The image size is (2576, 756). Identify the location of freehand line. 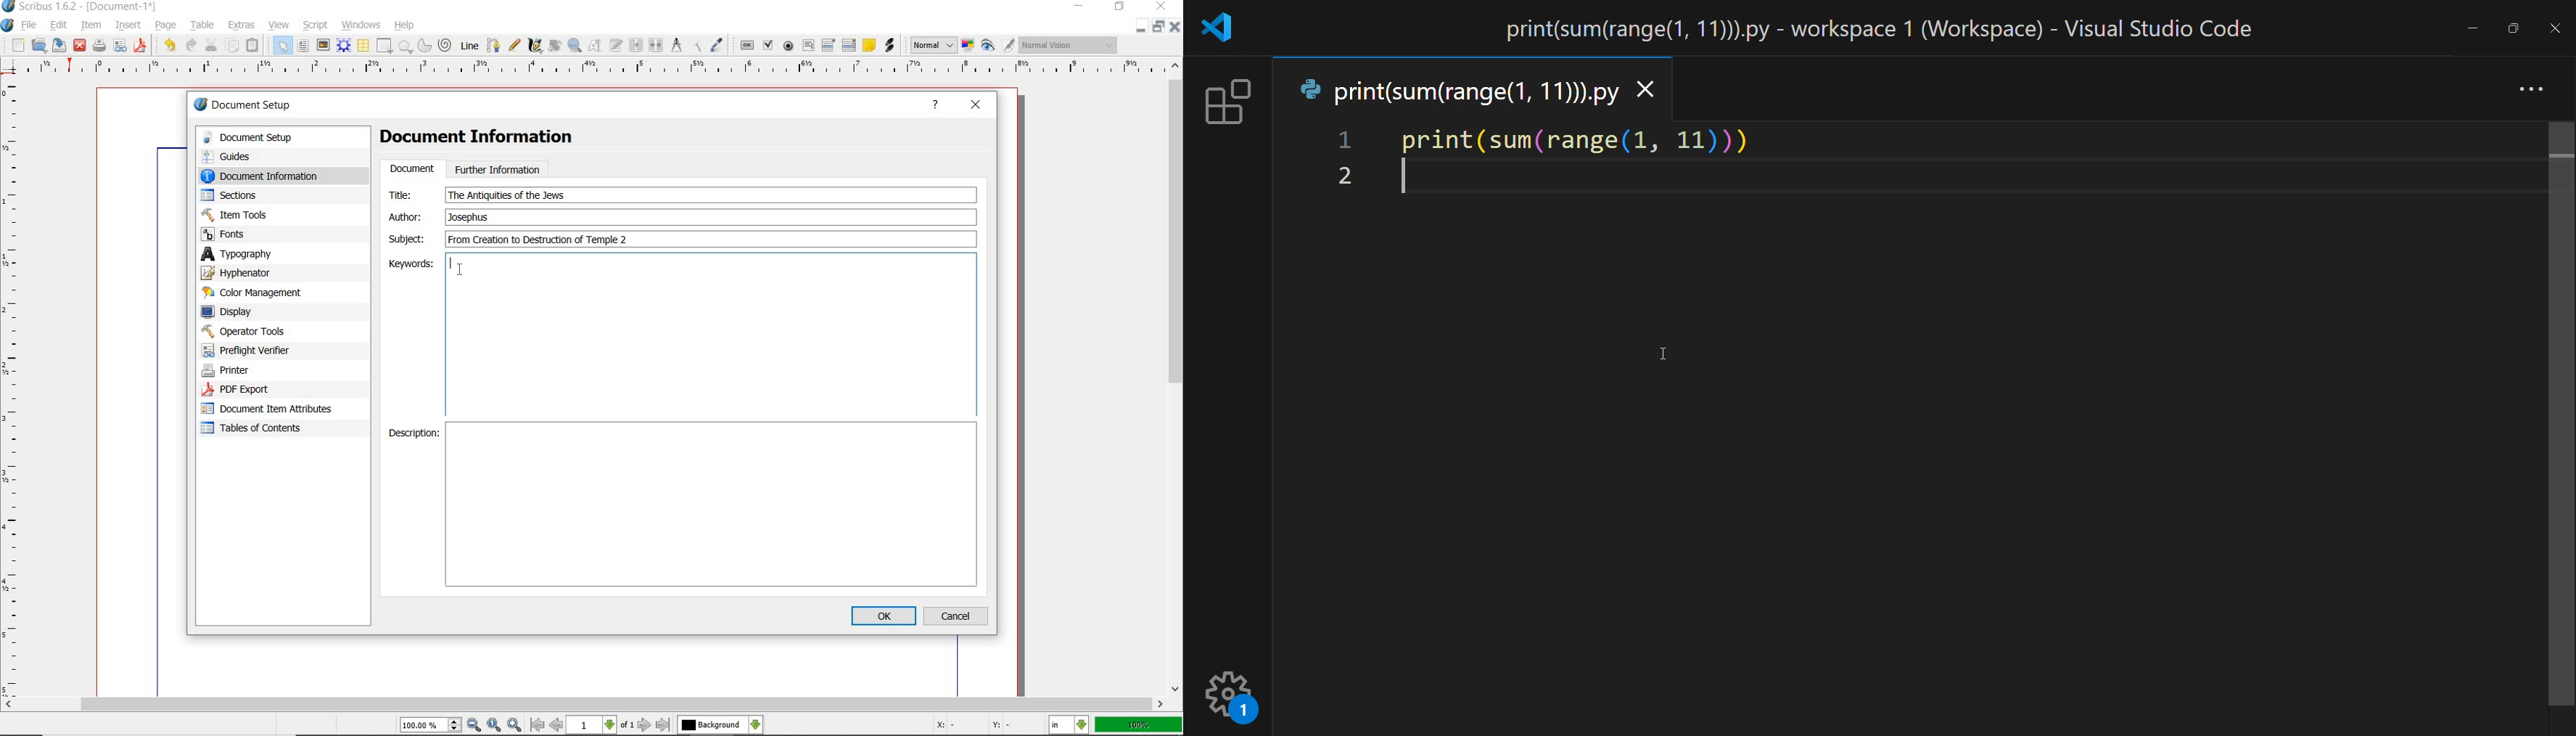
(514, 44).